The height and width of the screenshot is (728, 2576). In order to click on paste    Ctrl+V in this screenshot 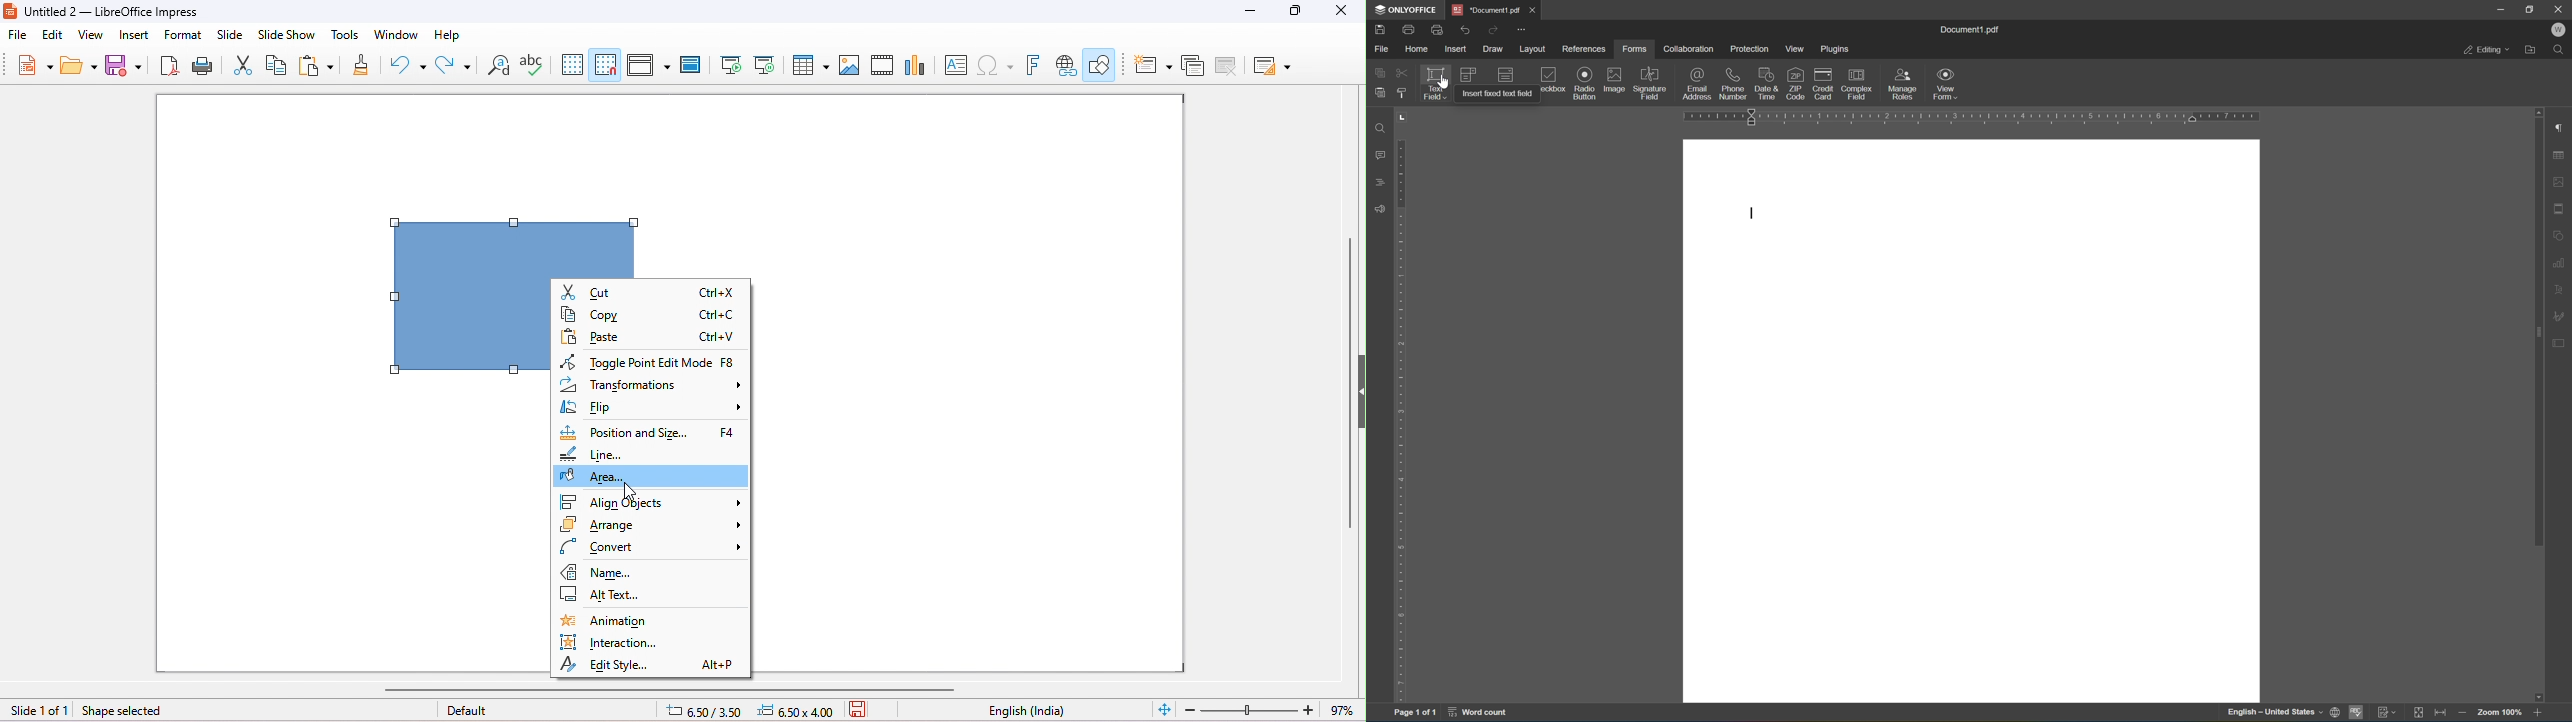, I will do `click(648, 336)`.